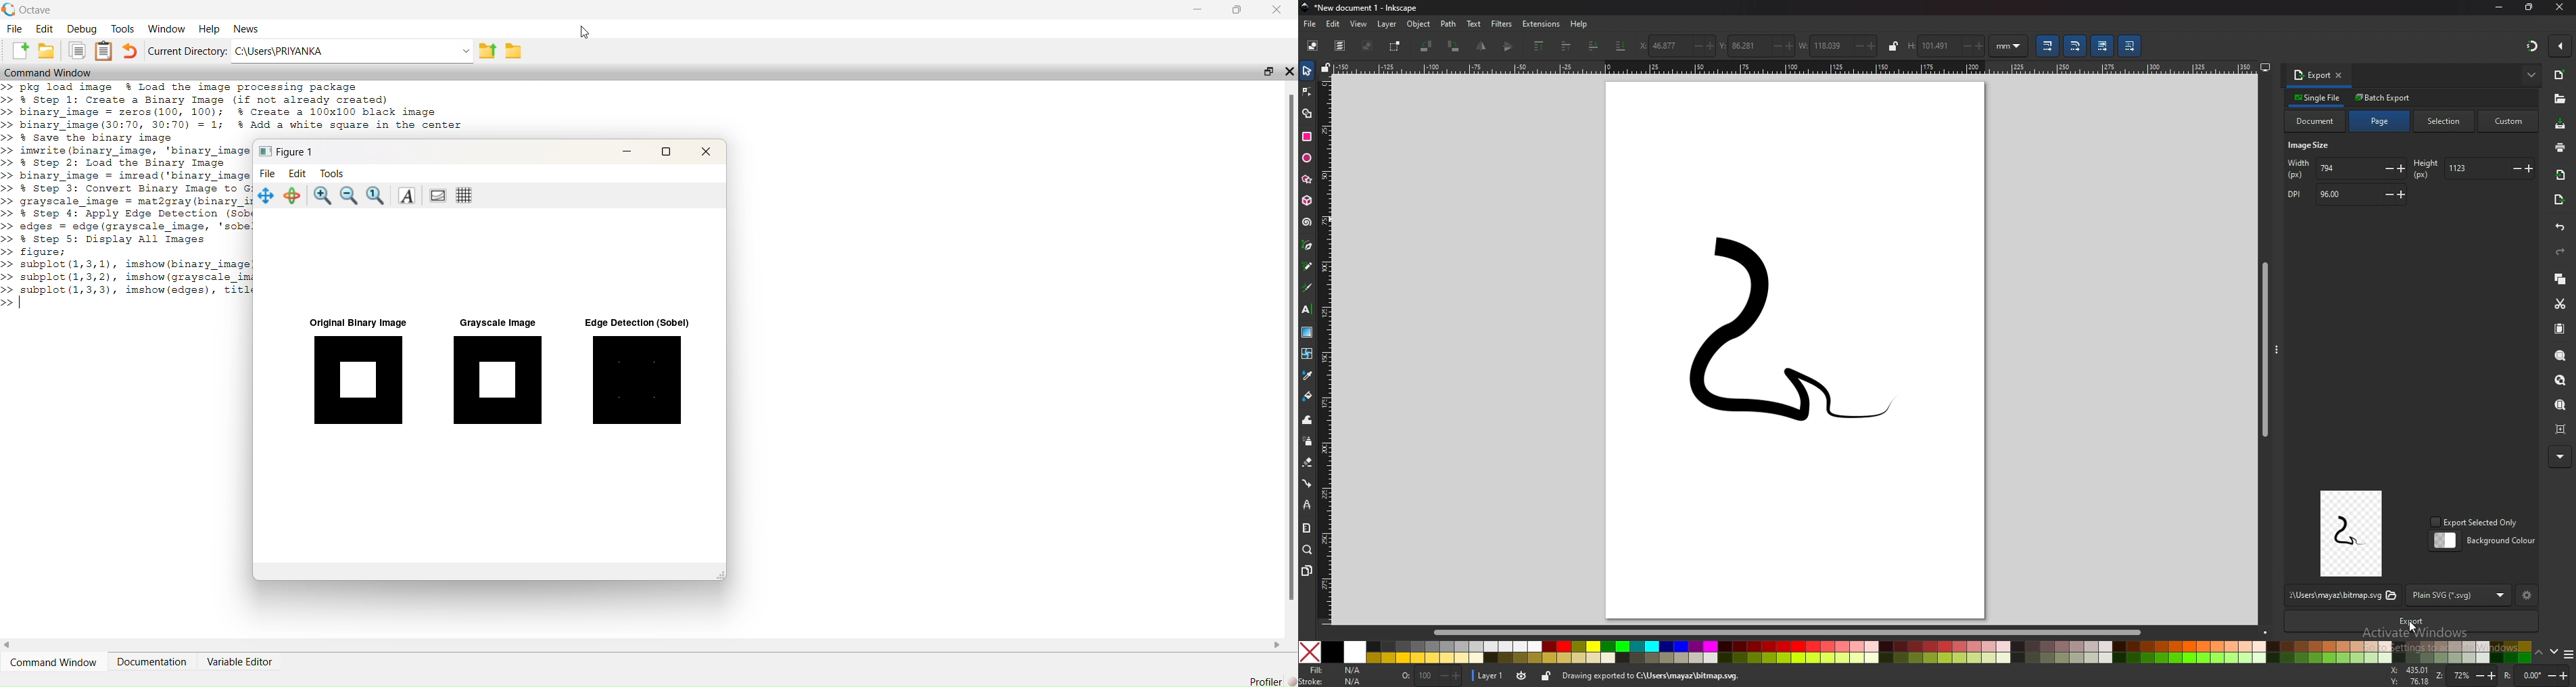  What do you see at coordinates (1307, 396) in the screenshot?
I see `paint bucket` at bounding box center [1307, 396].